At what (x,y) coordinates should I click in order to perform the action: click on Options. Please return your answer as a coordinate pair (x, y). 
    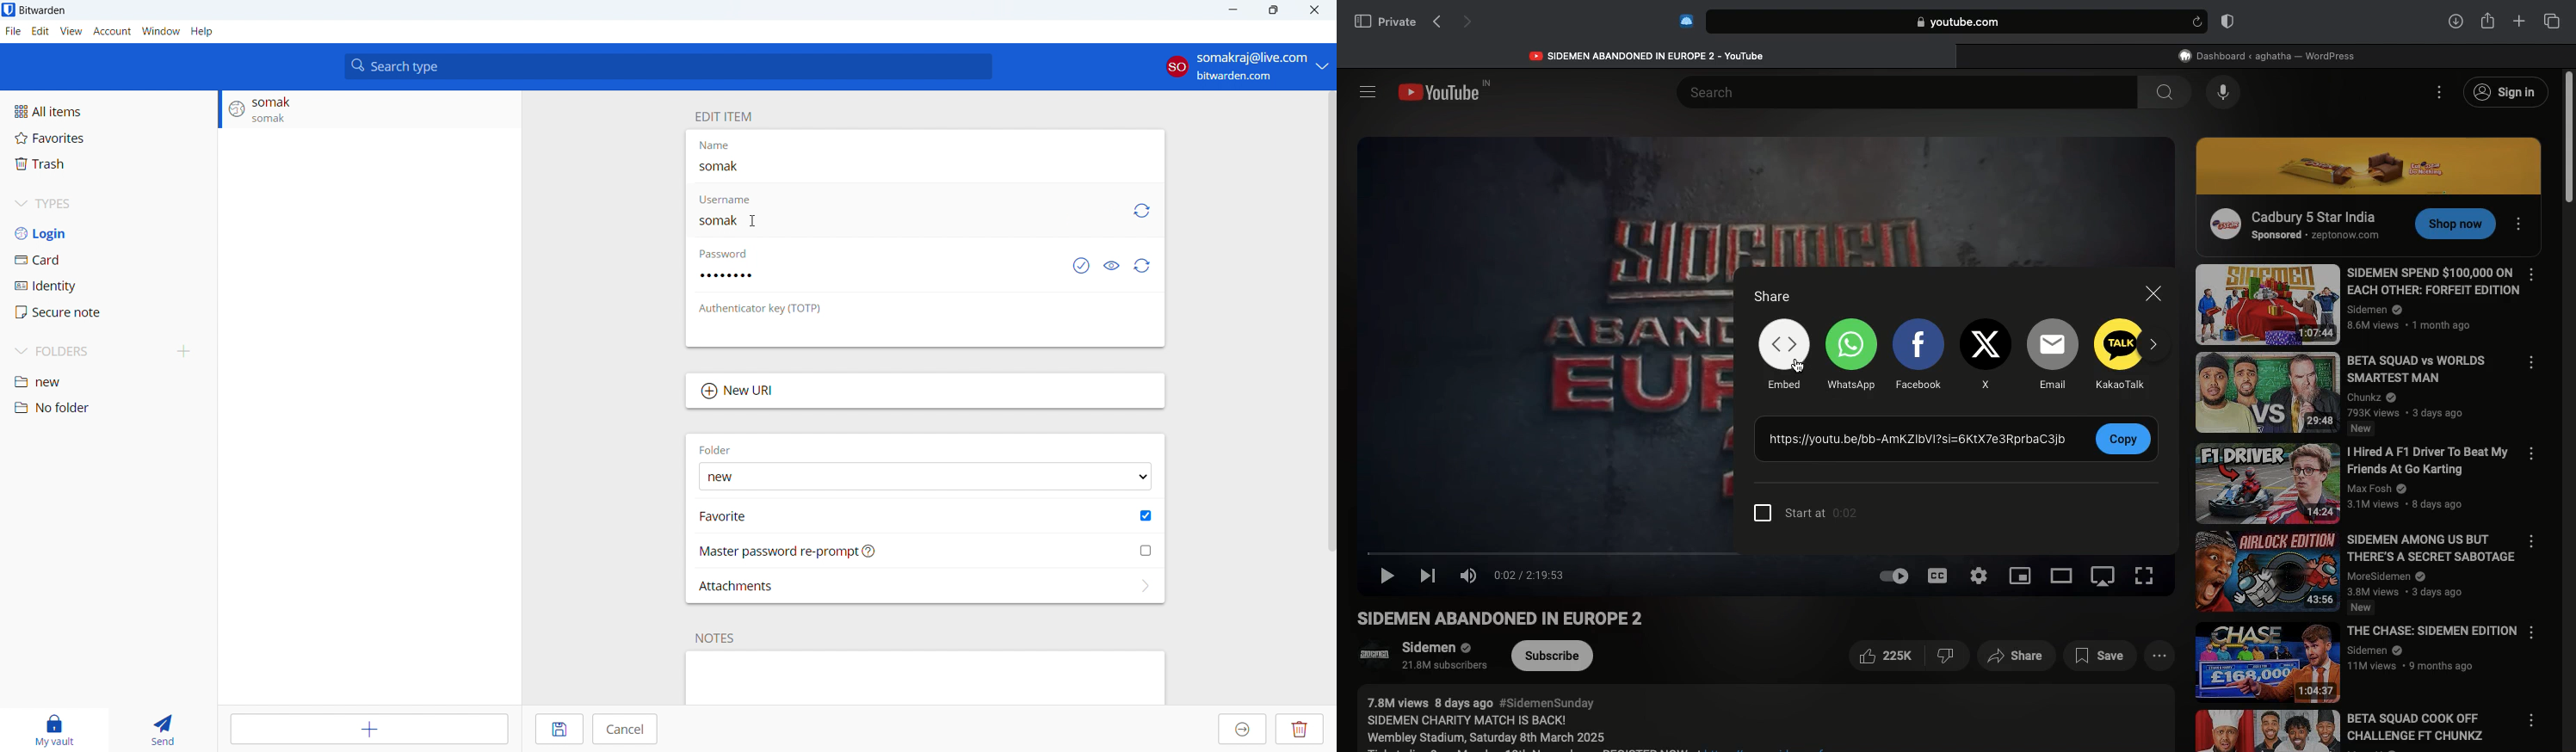
    Looking at the image, I should click on (2536, 543).